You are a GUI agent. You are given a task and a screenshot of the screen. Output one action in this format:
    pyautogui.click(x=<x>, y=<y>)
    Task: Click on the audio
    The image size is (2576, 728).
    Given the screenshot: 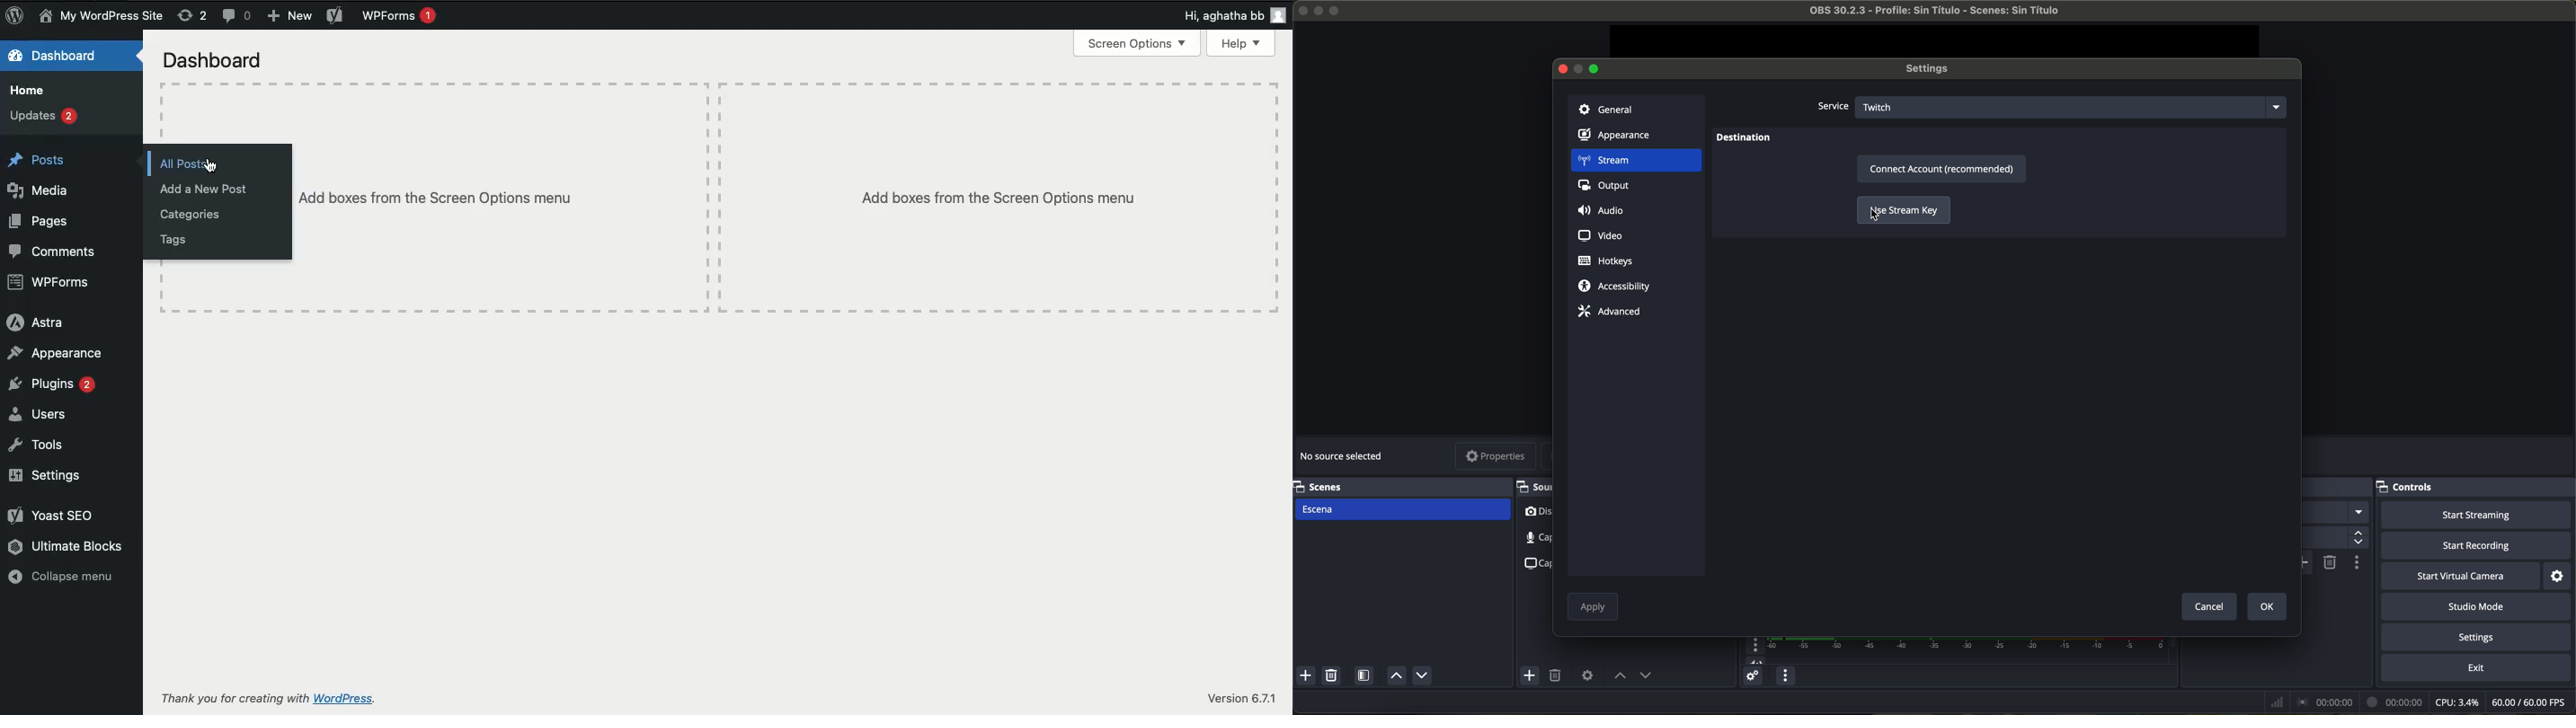 What is the action you would take?
    pyautogui.click(x=1604, y=212)
    